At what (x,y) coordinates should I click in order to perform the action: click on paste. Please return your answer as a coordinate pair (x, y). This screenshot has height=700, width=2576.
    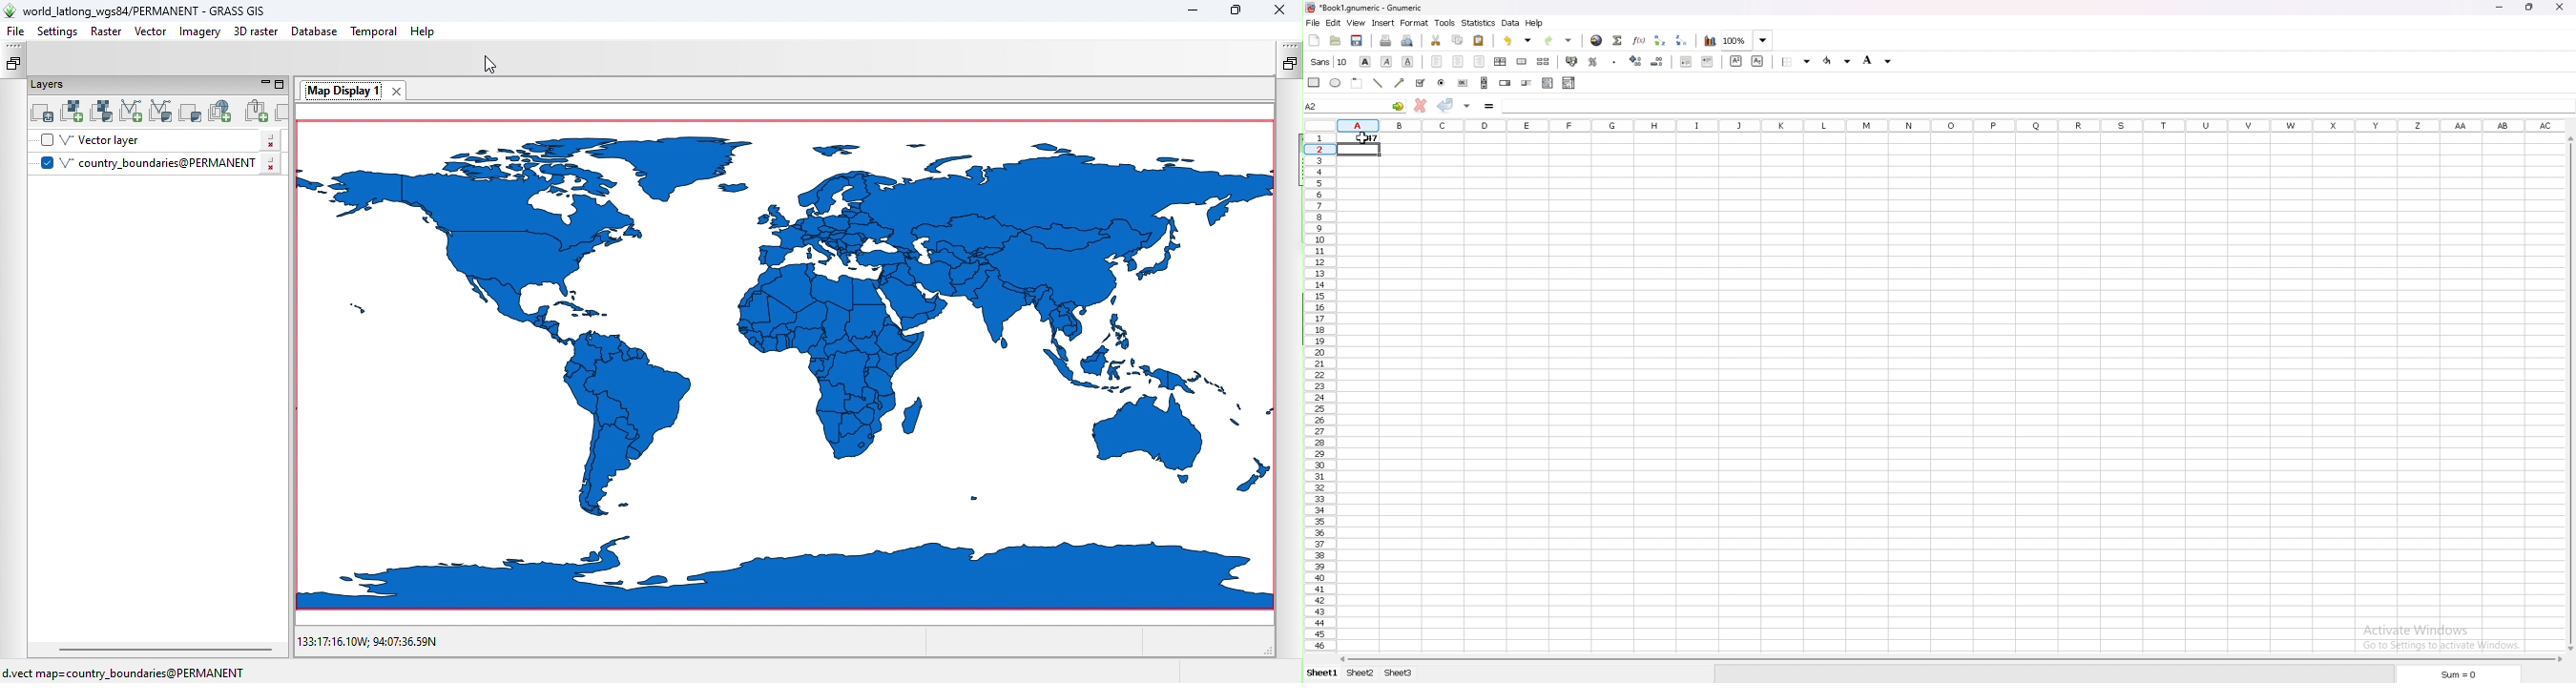
    Looking at the image, I should click on (1480, 40).